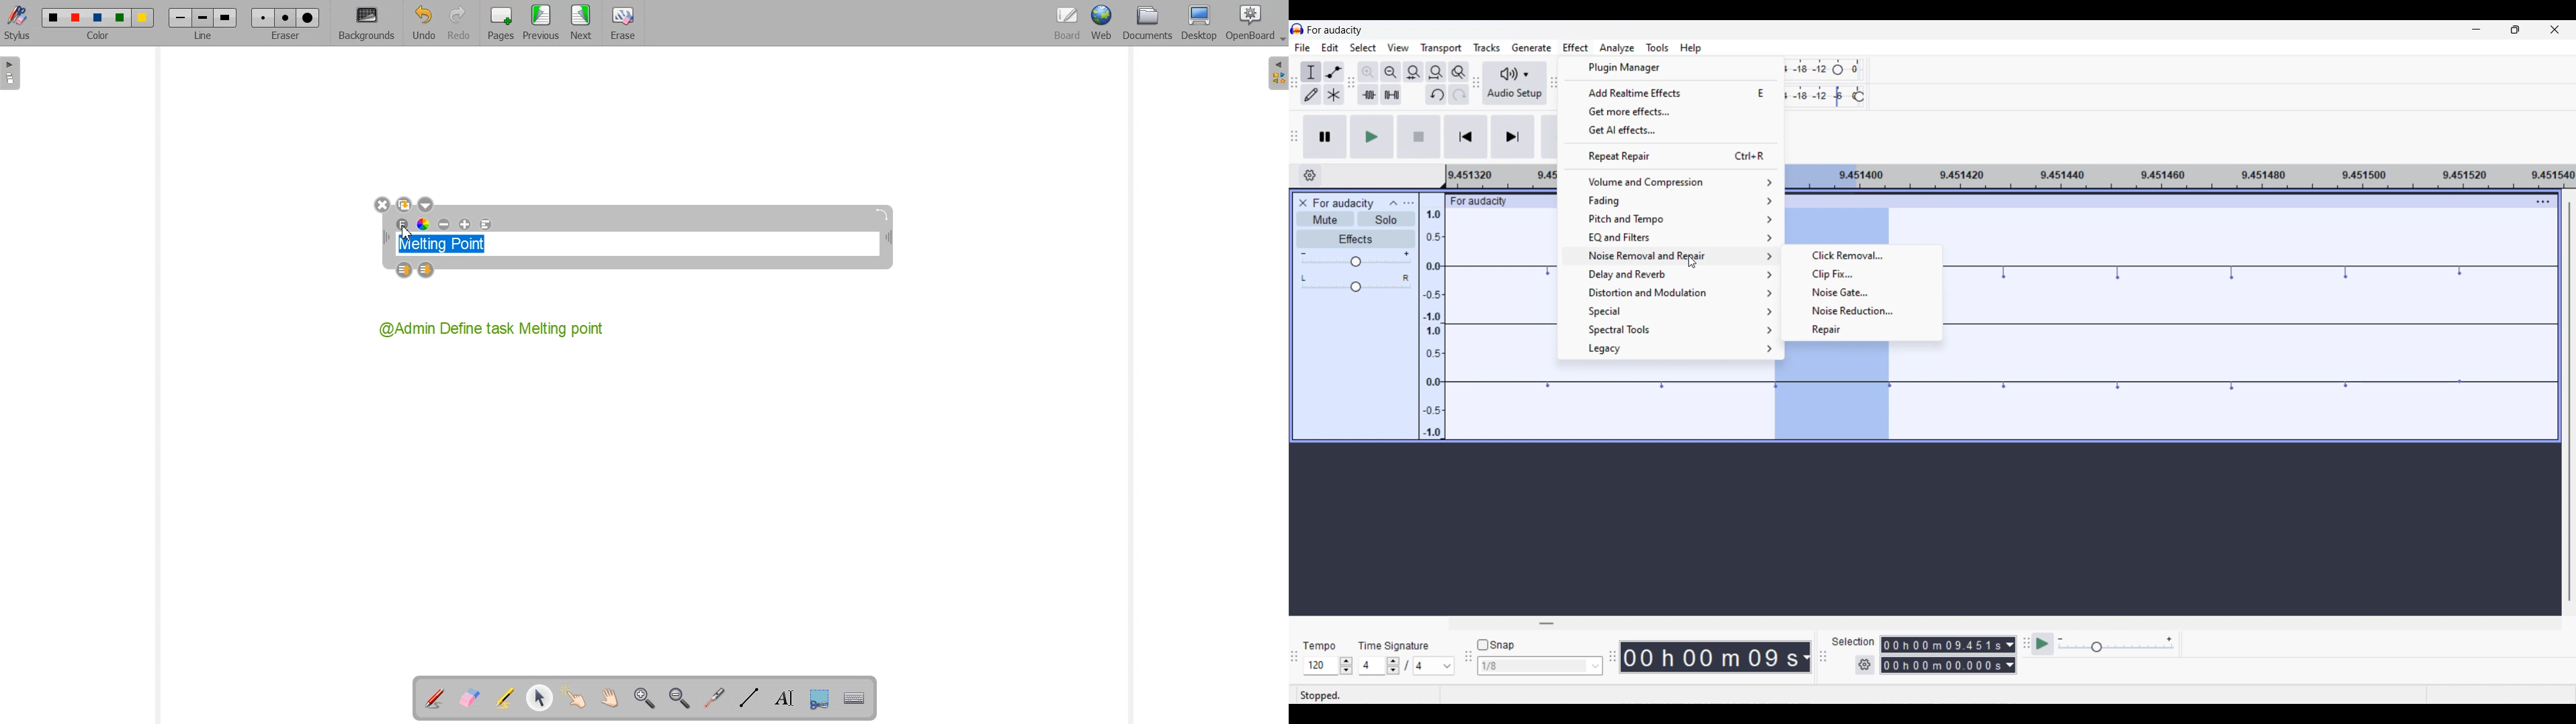  I want to click on Angle adjustment, so click(884, 214).